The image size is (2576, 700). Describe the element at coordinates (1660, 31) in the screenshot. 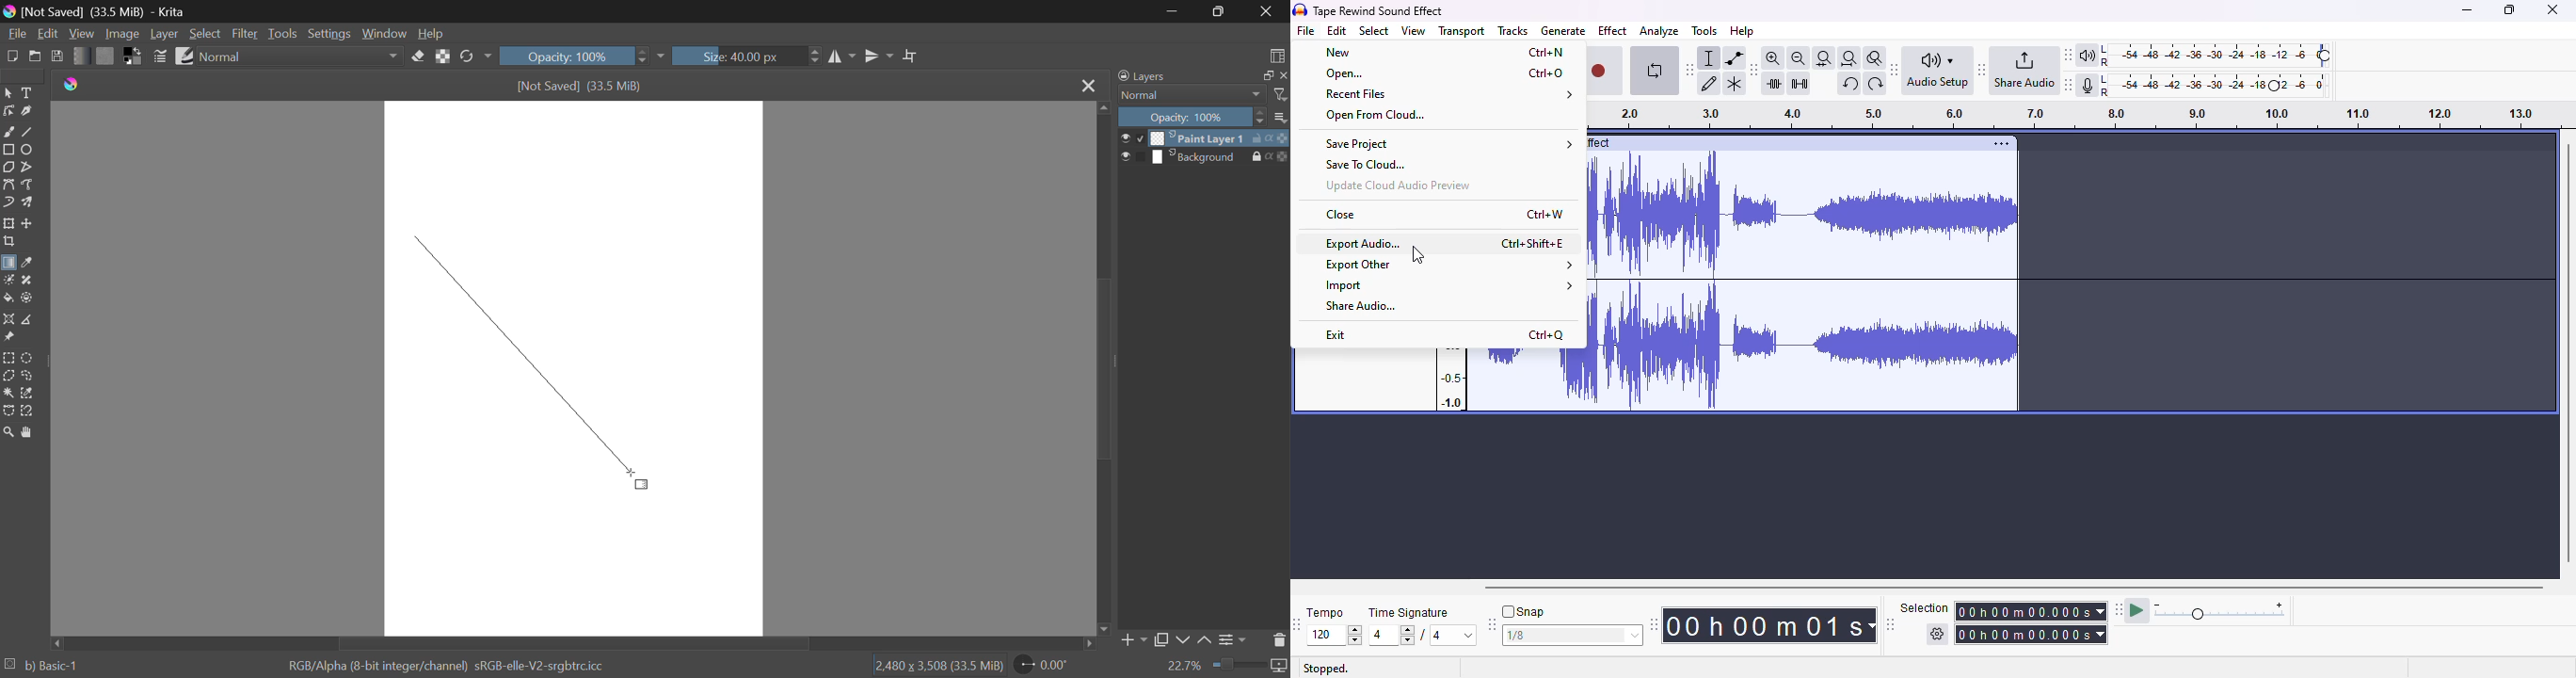

I see `analyze` at that location.